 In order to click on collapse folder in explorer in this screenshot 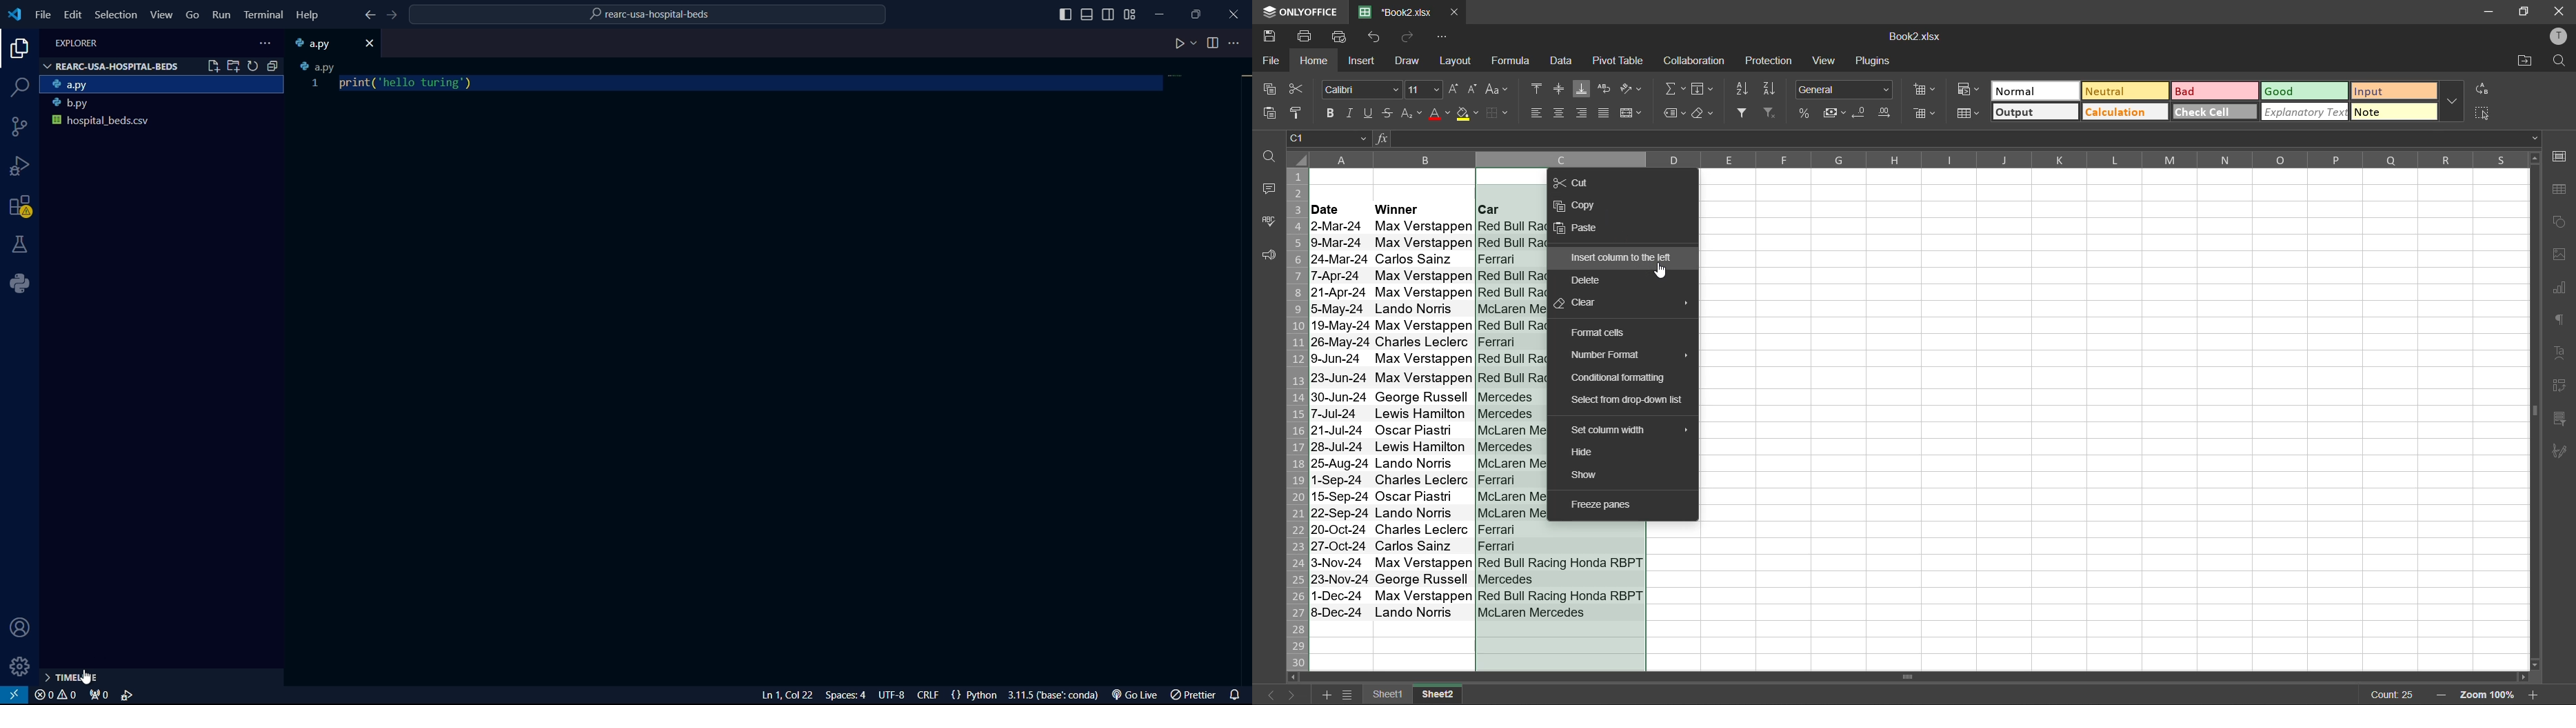, I will do `click(273, 66)`.